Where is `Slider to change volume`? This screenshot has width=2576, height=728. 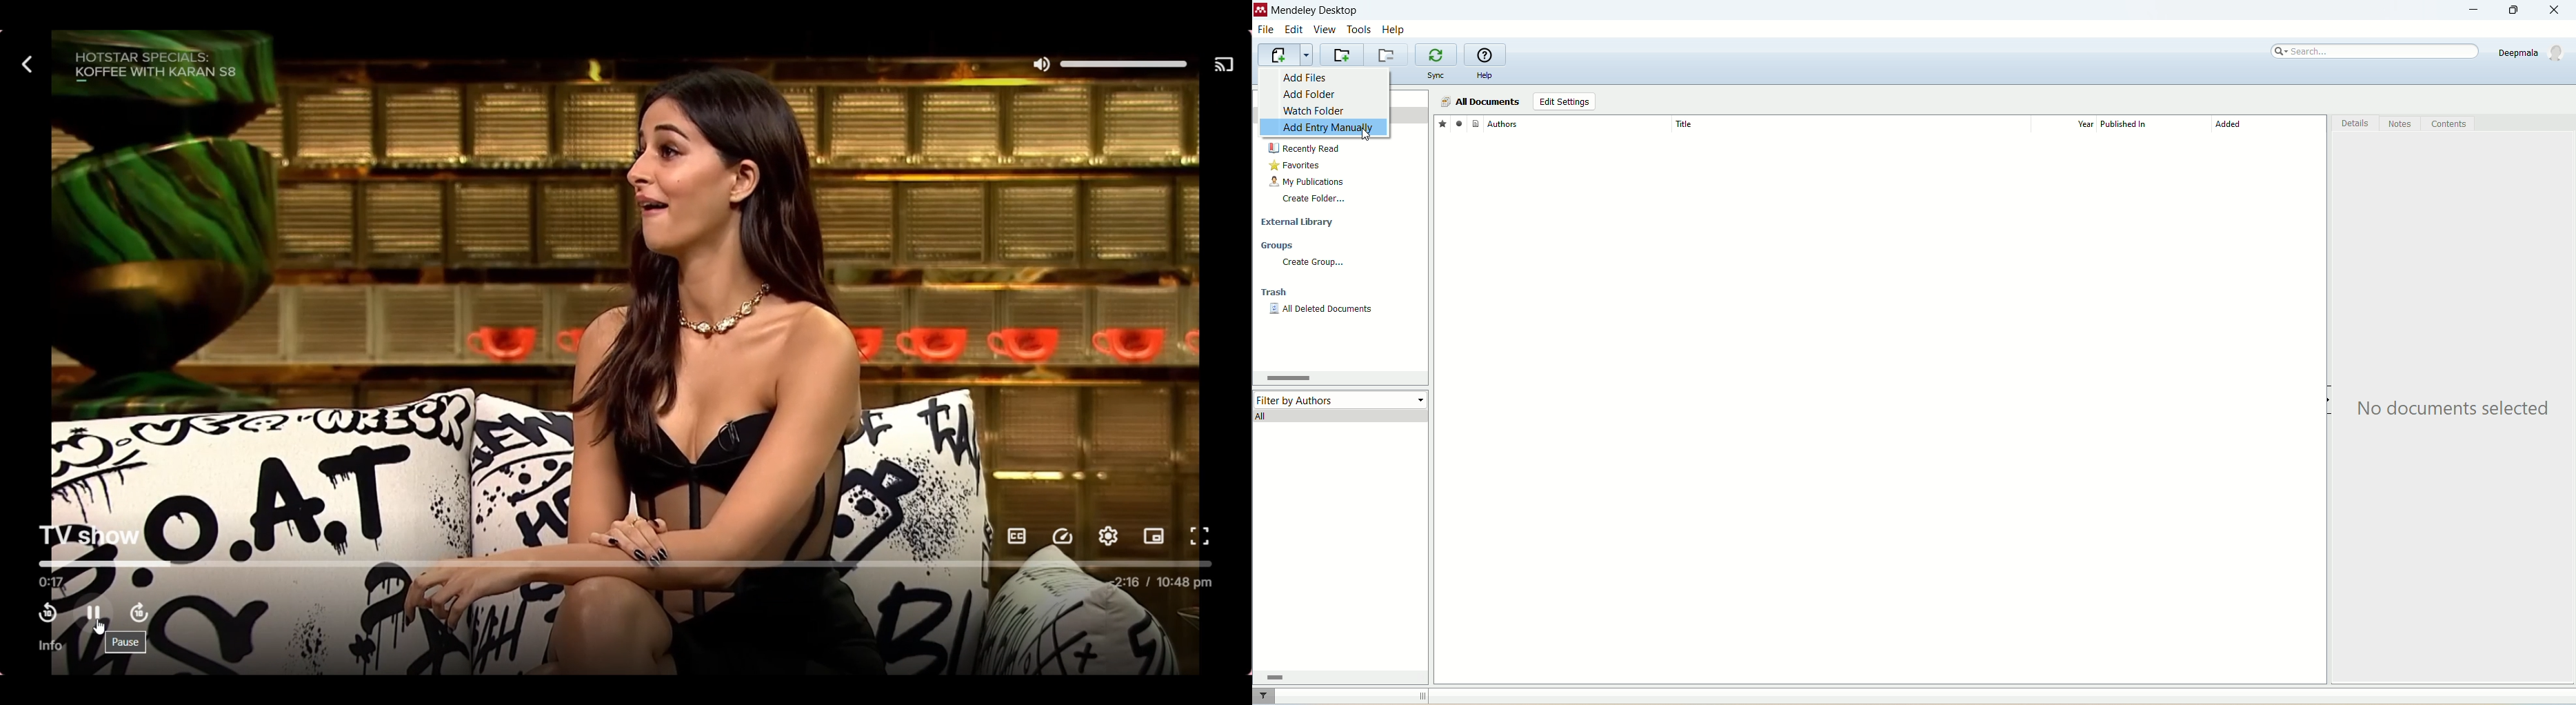
Slider to change volume is located at coordinates (1123, 64).